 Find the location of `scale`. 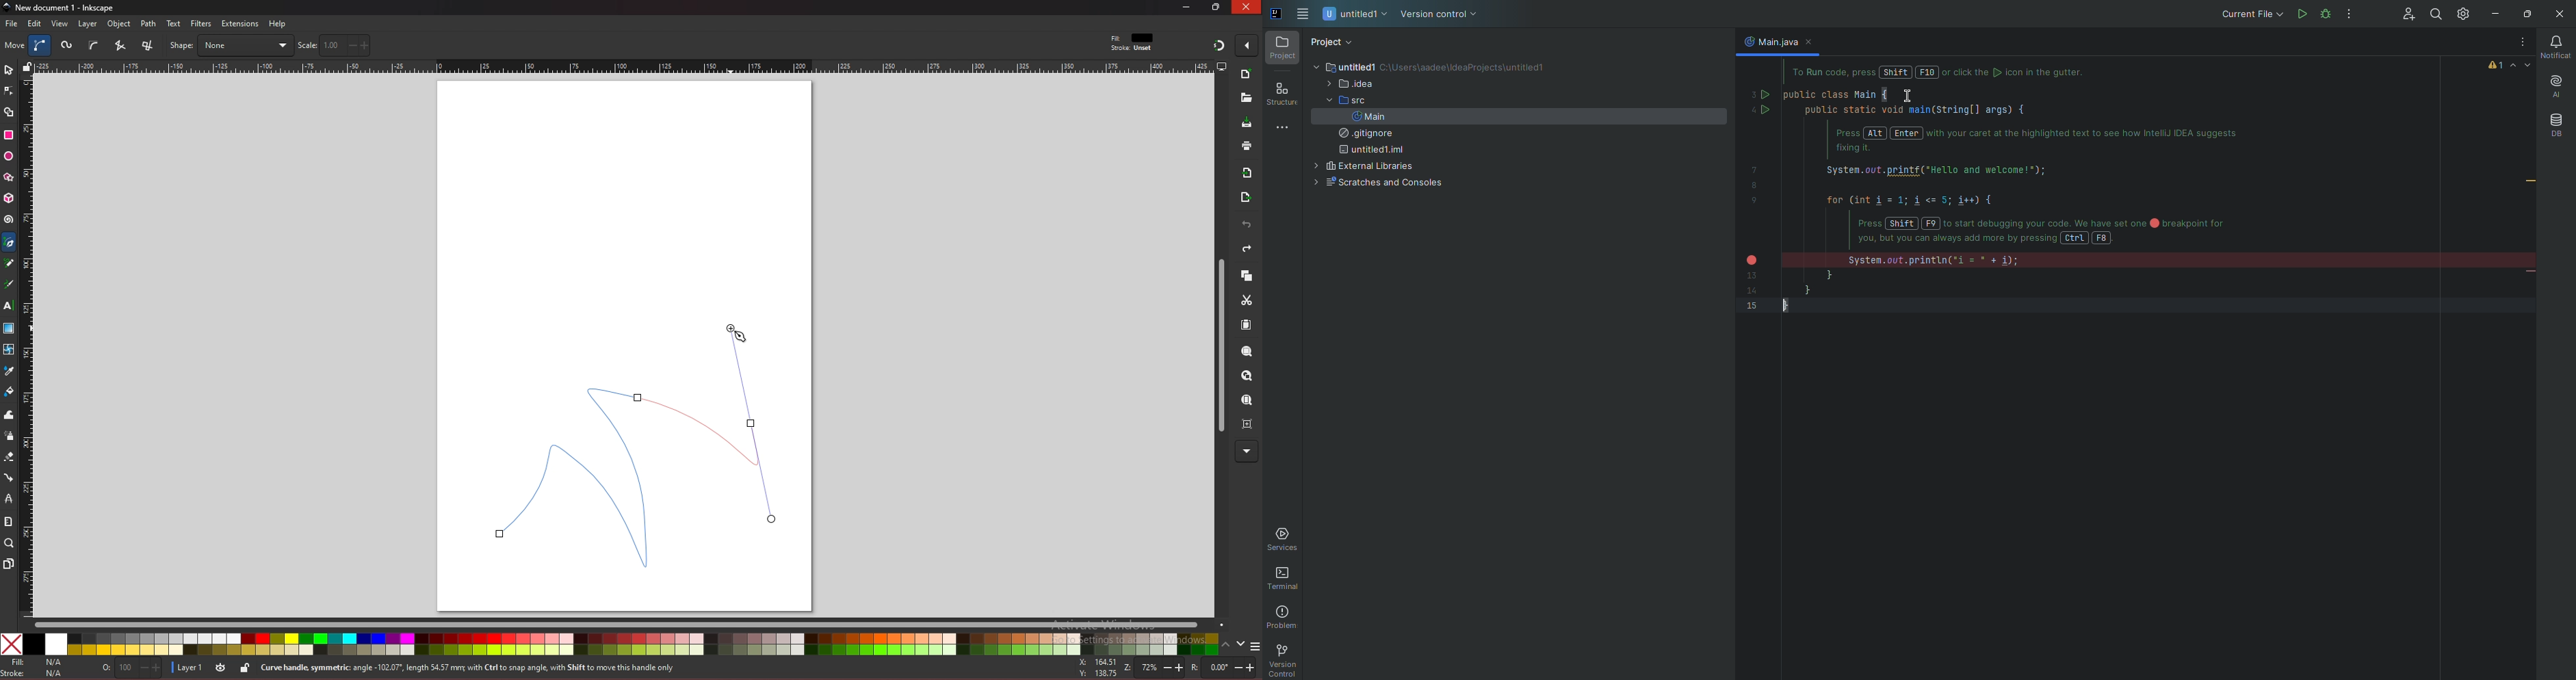

scale is located at coordinates (334, 45).